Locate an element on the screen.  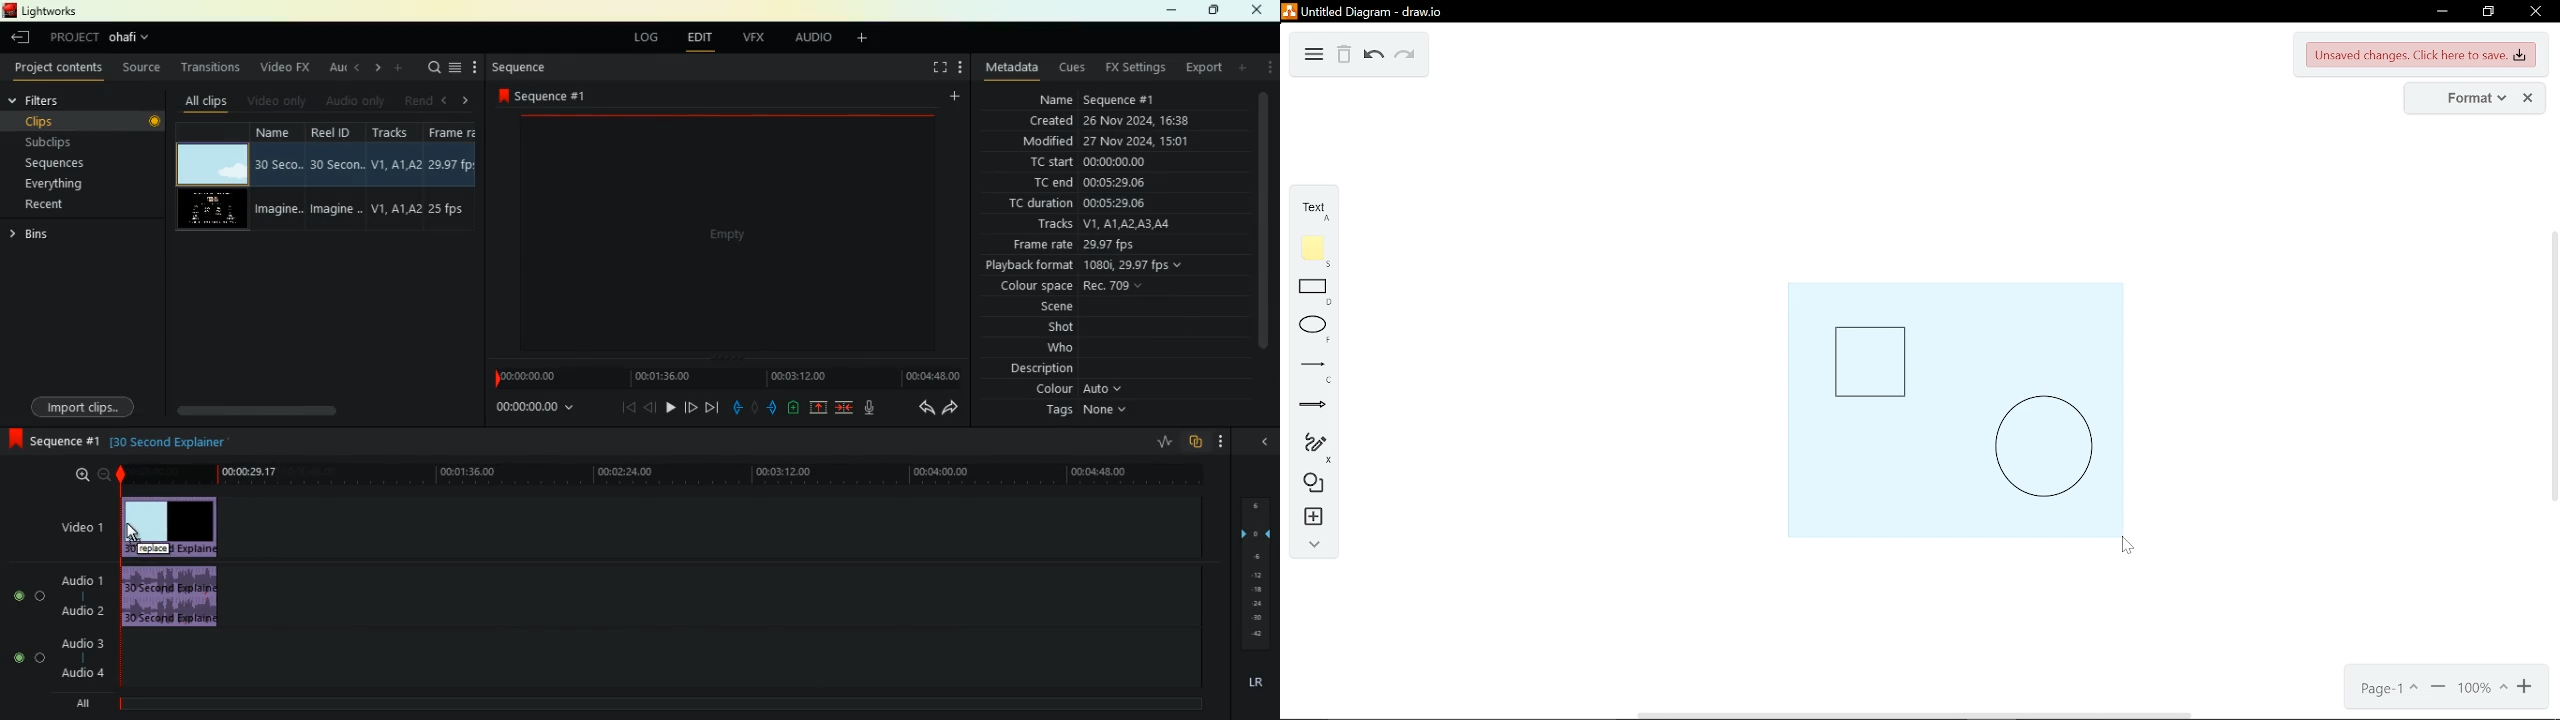
who is located at coordinates (1066, 347).